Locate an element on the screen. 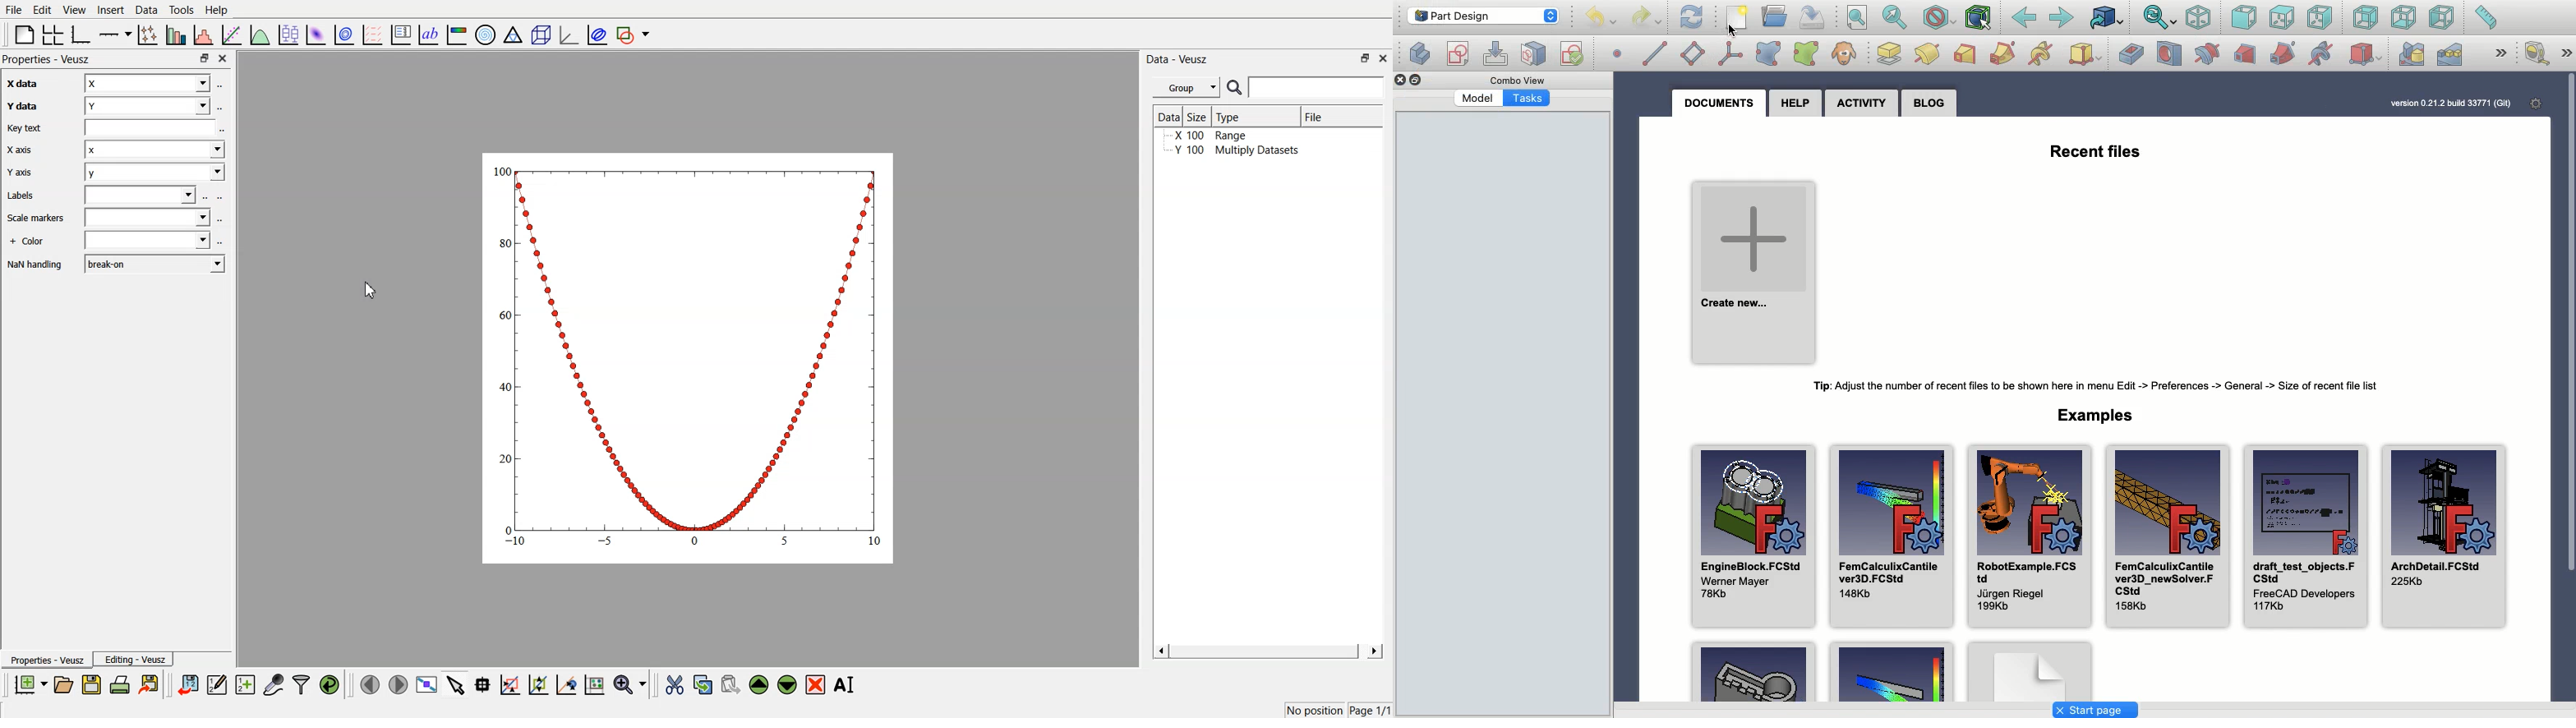  Help is located at coordinates (1795, 104).